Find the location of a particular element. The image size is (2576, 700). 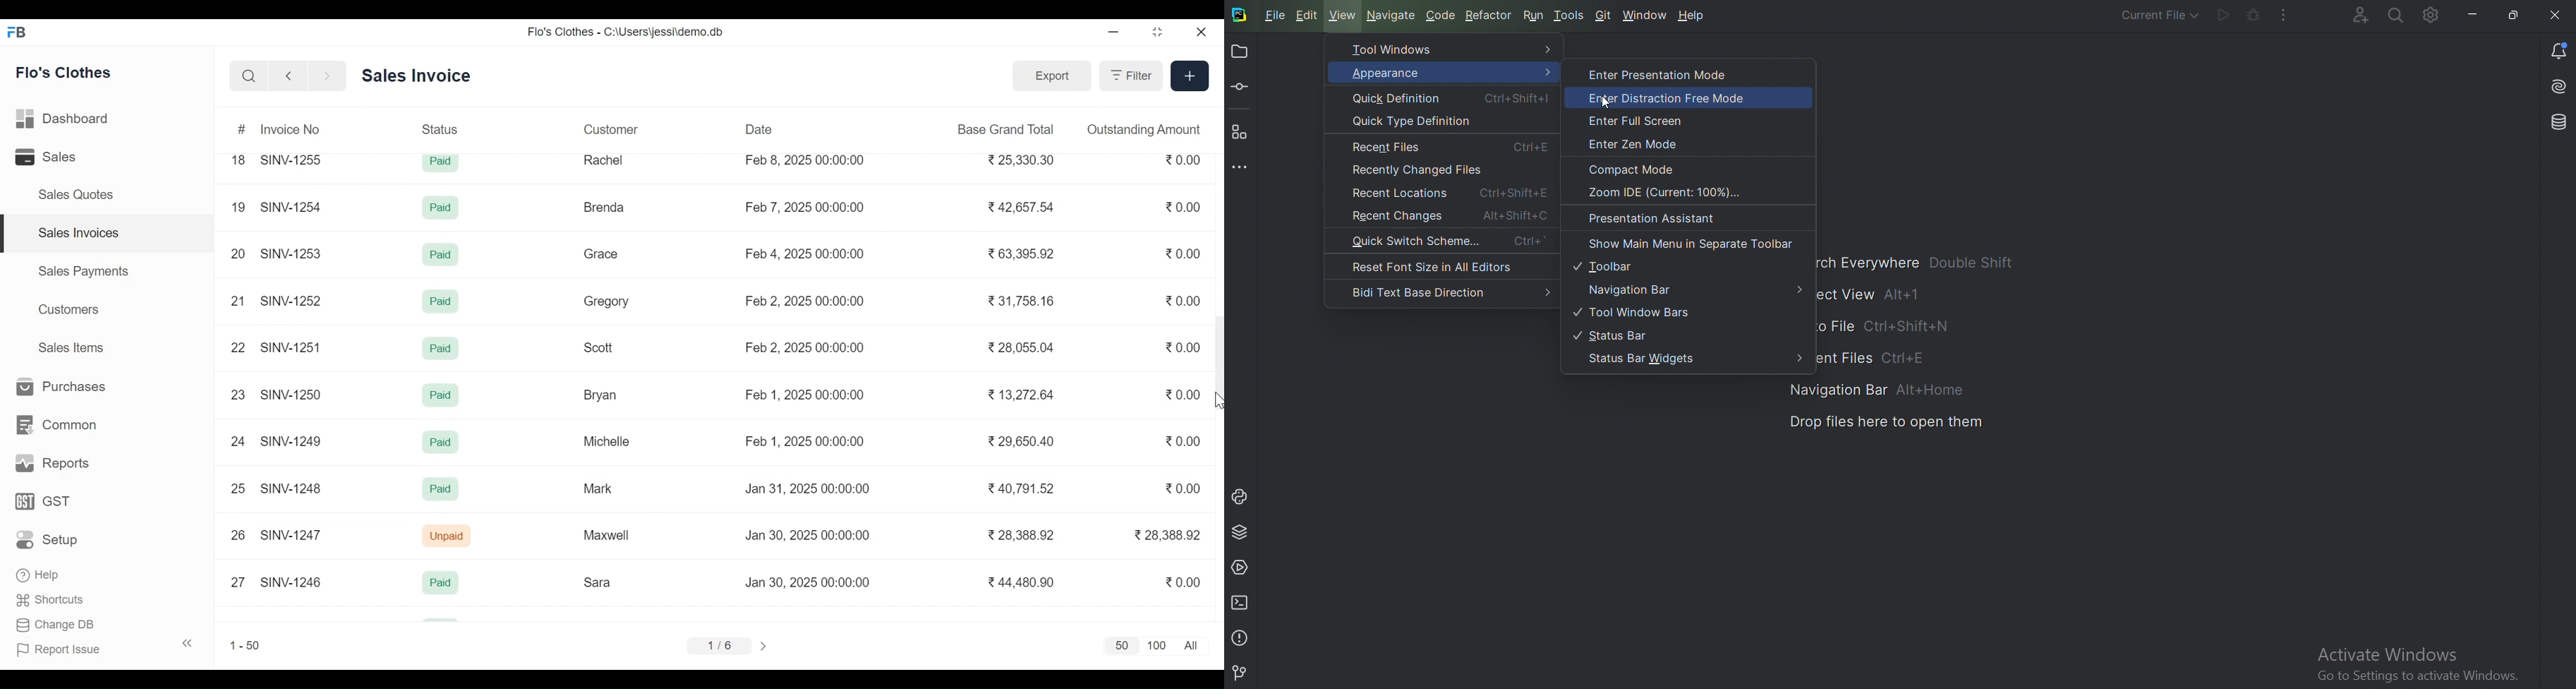

Shortcuts is located at coordinates (51, 602).